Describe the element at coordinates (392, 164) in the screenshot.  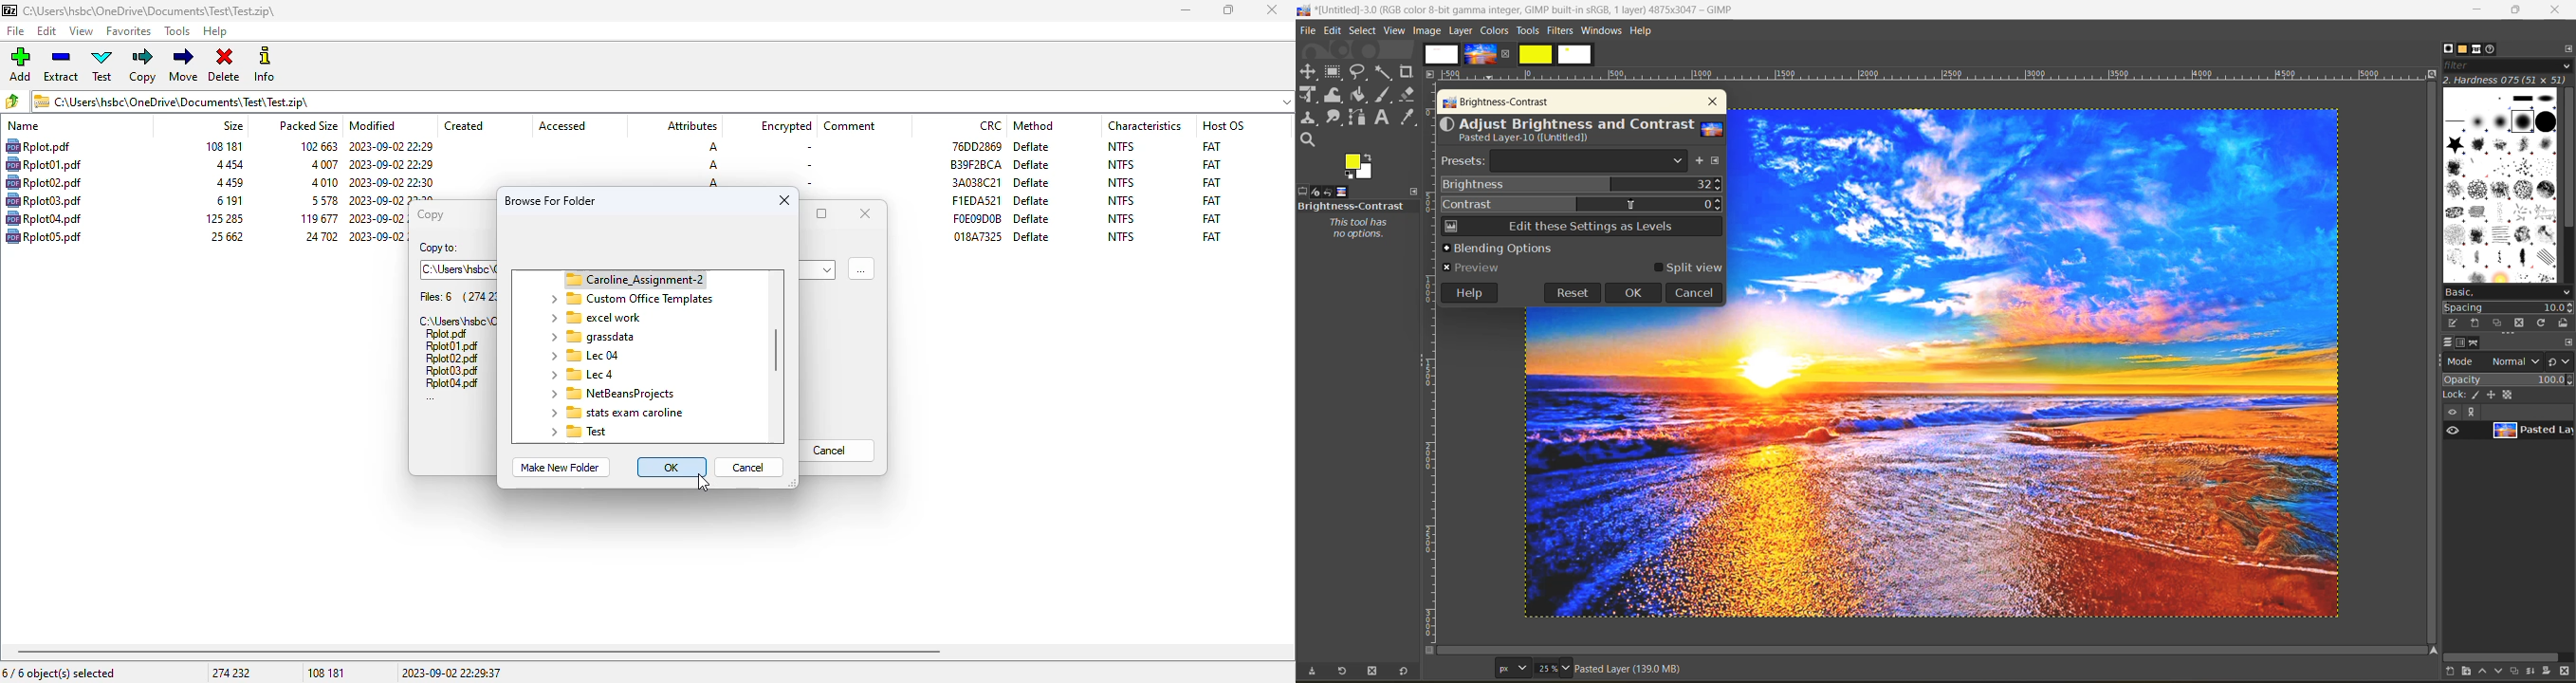
I see `modified date & time` at that location.